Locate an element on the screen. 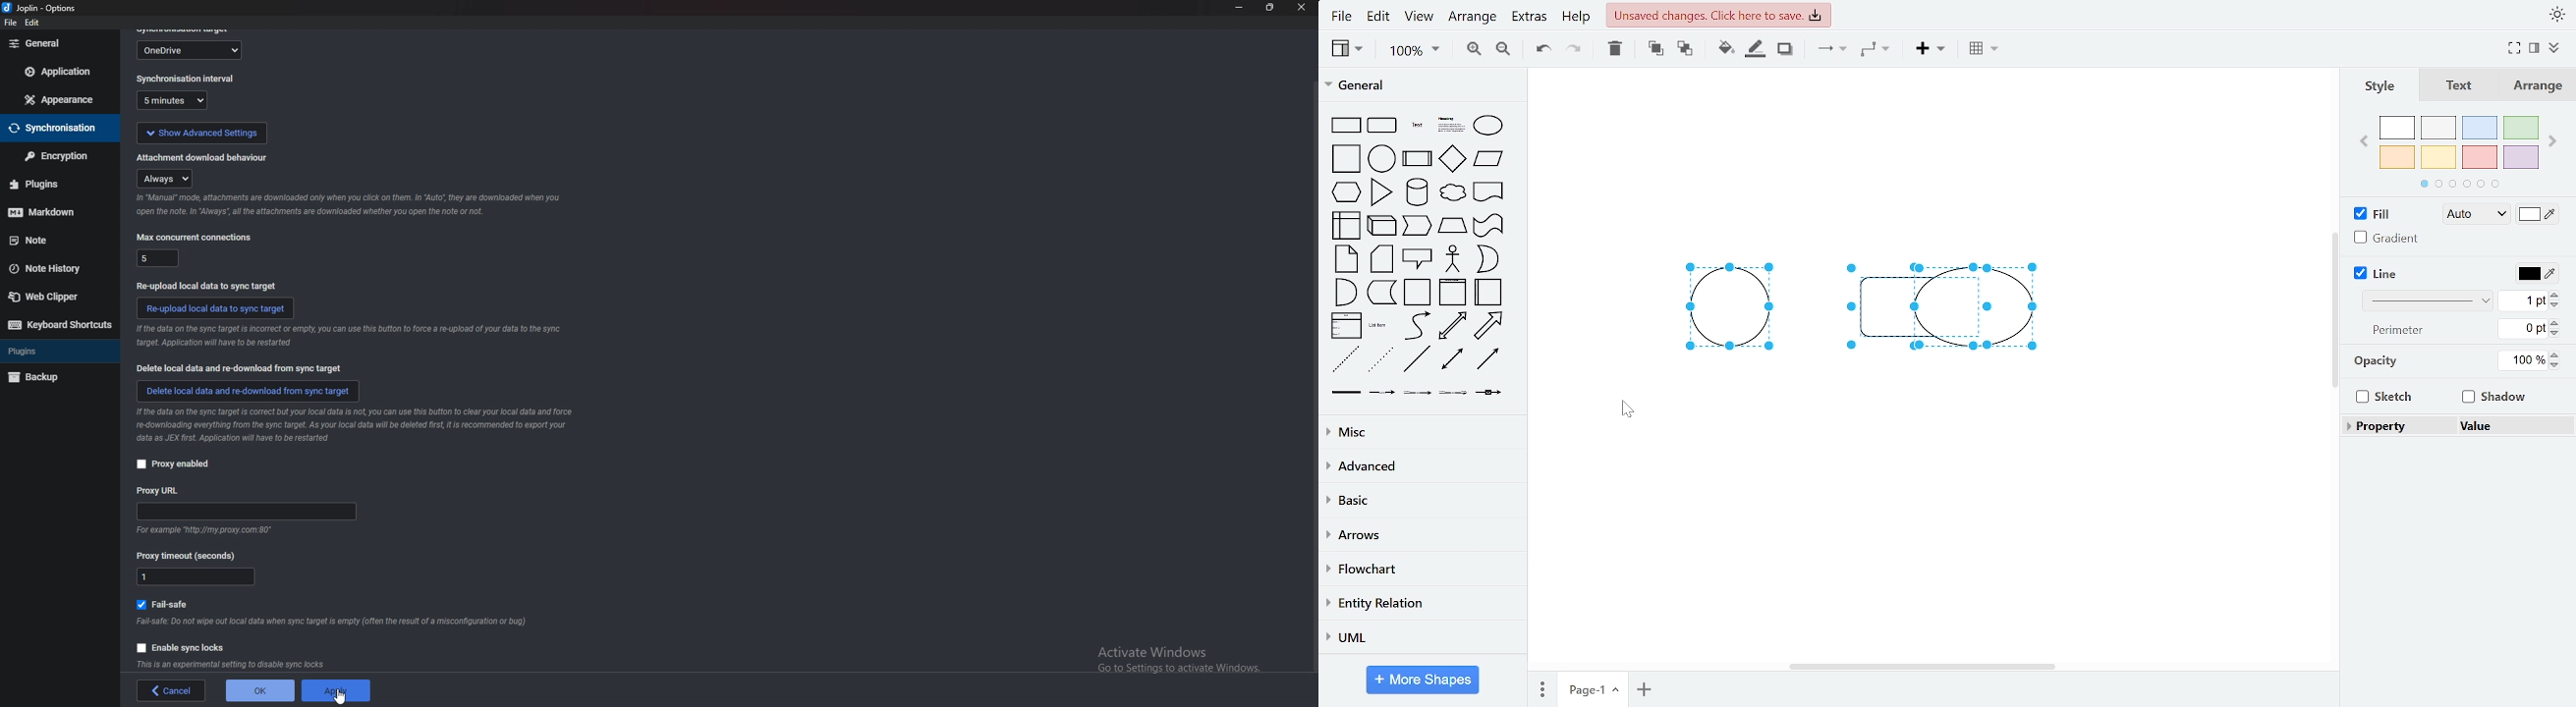  general is located at coordinates (60, 43).